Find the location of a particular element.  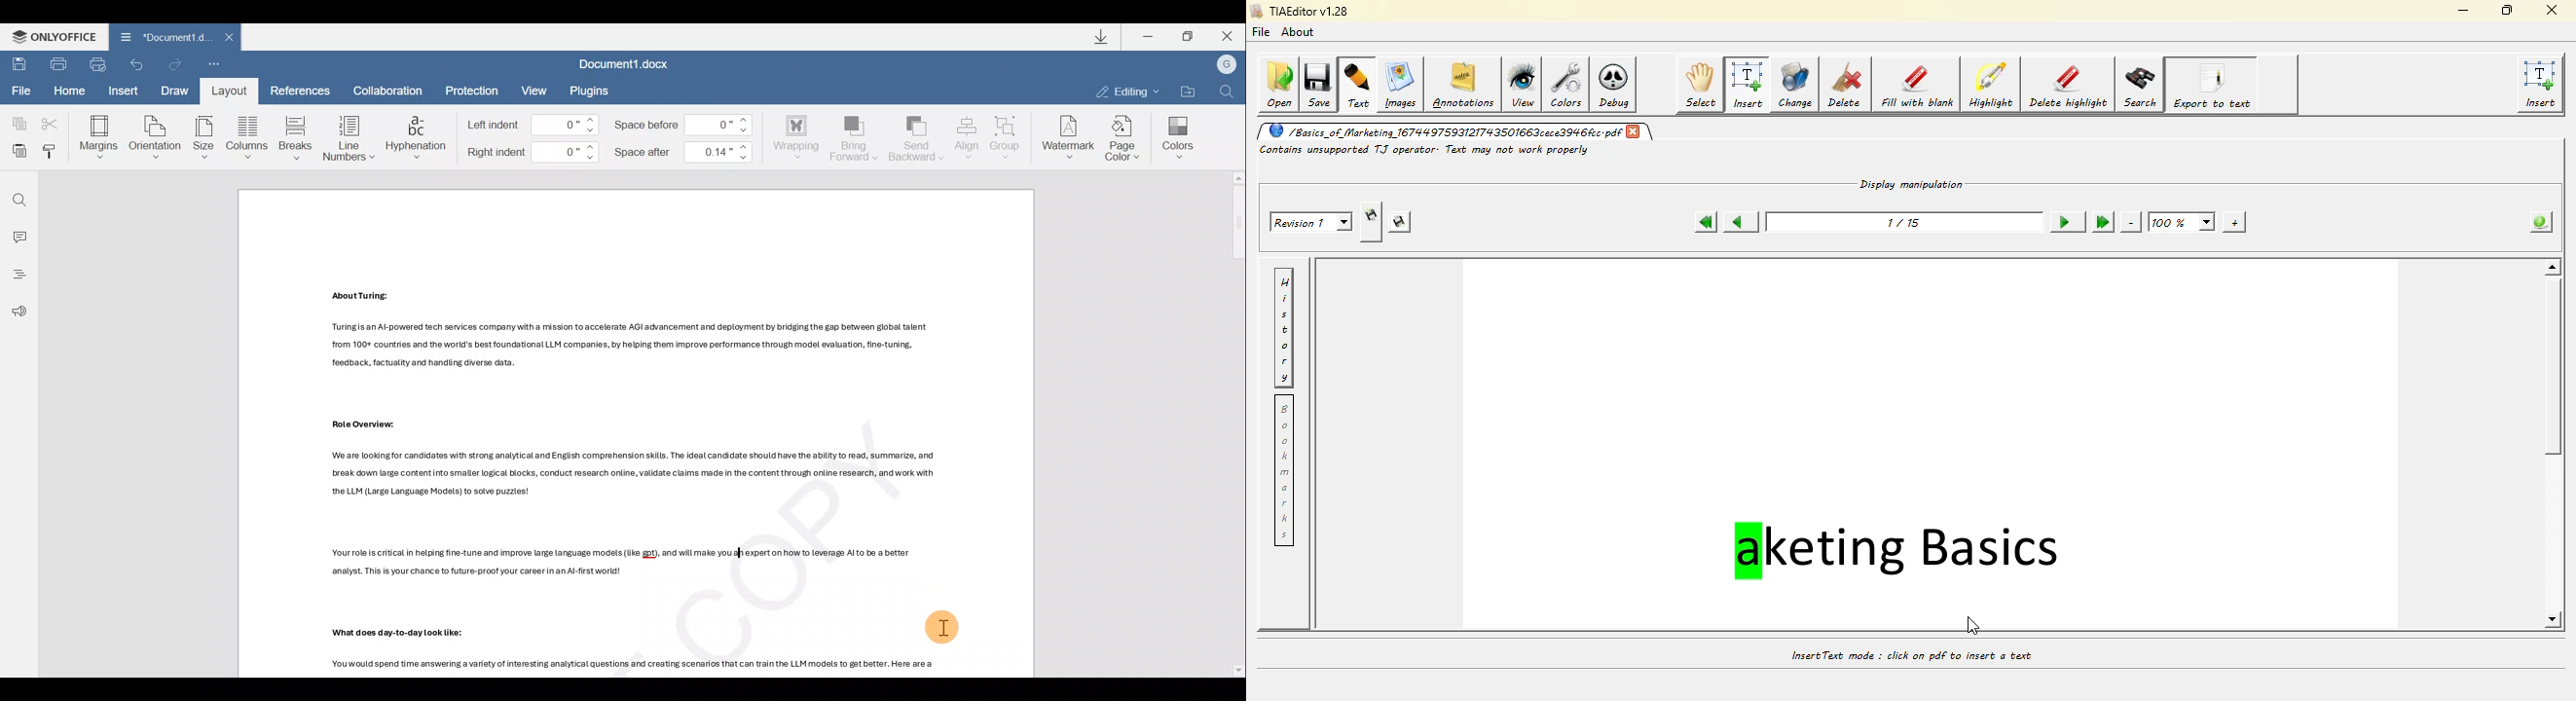

last page is located at coordinates (2101, 221).